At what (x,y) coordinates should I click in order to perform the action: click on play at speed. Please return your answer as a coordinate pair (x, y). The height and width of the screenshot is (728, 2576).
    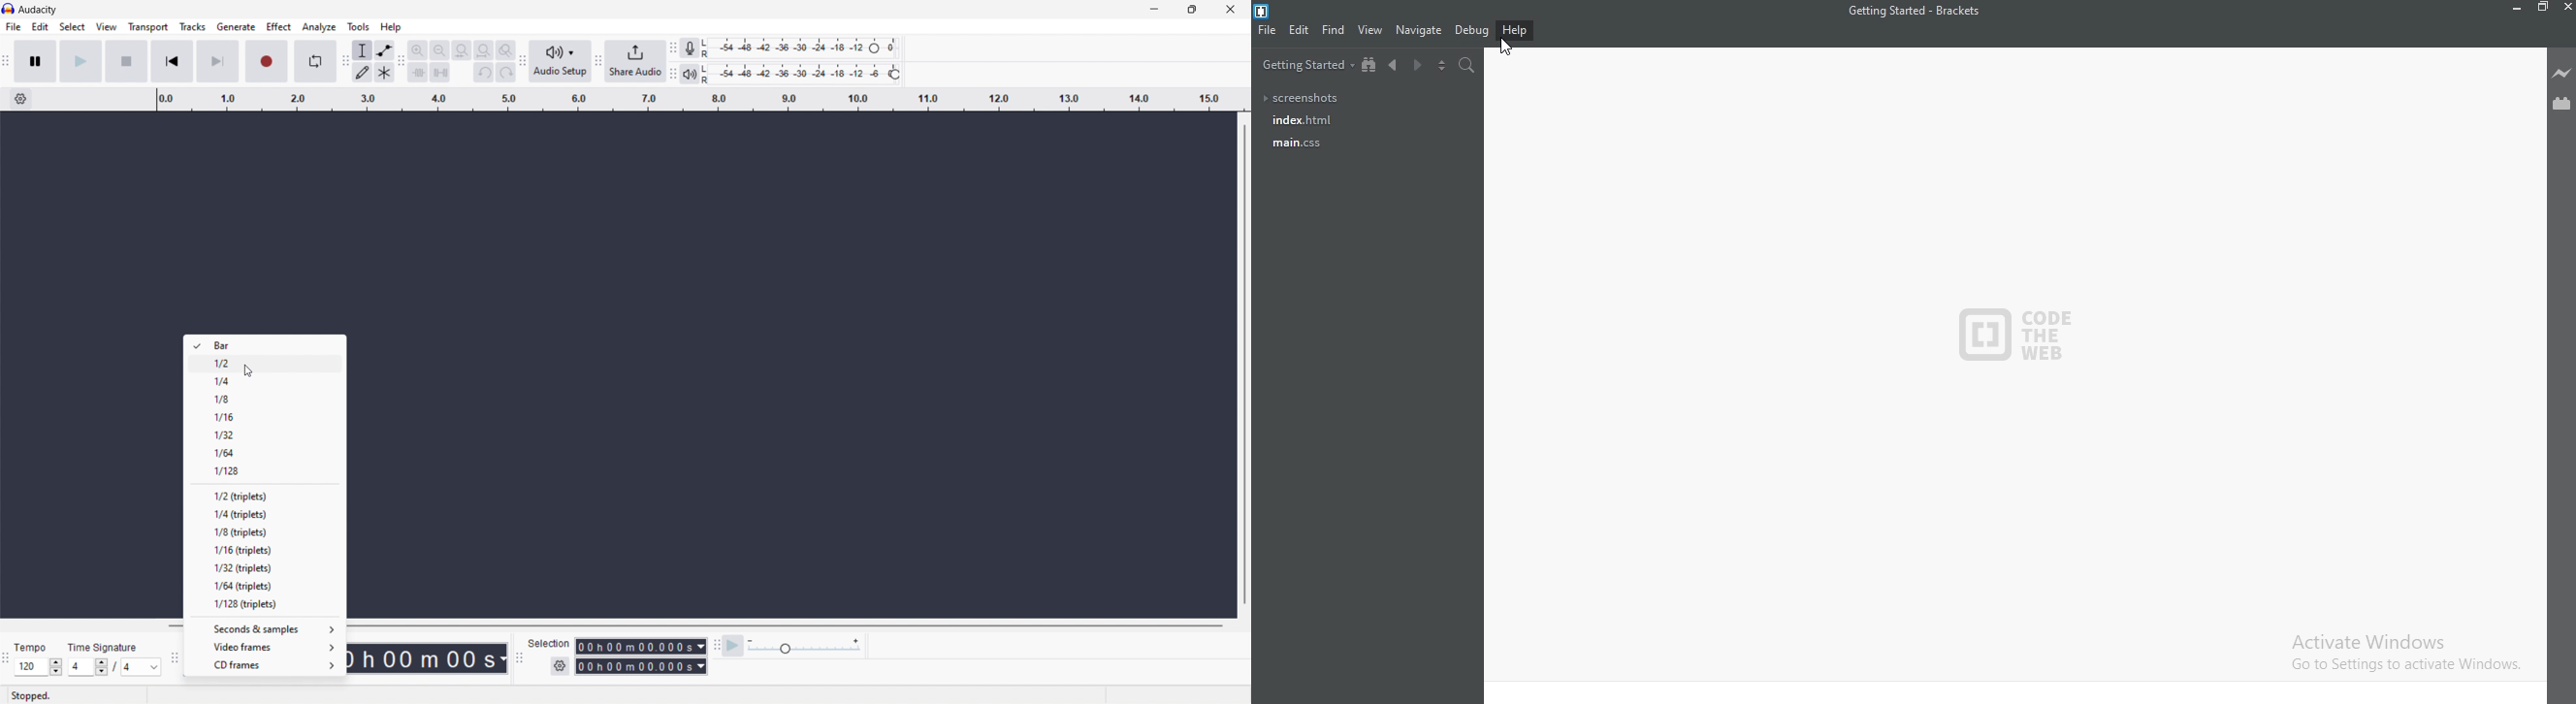
    Looking at the image, I should click on (732, 646).